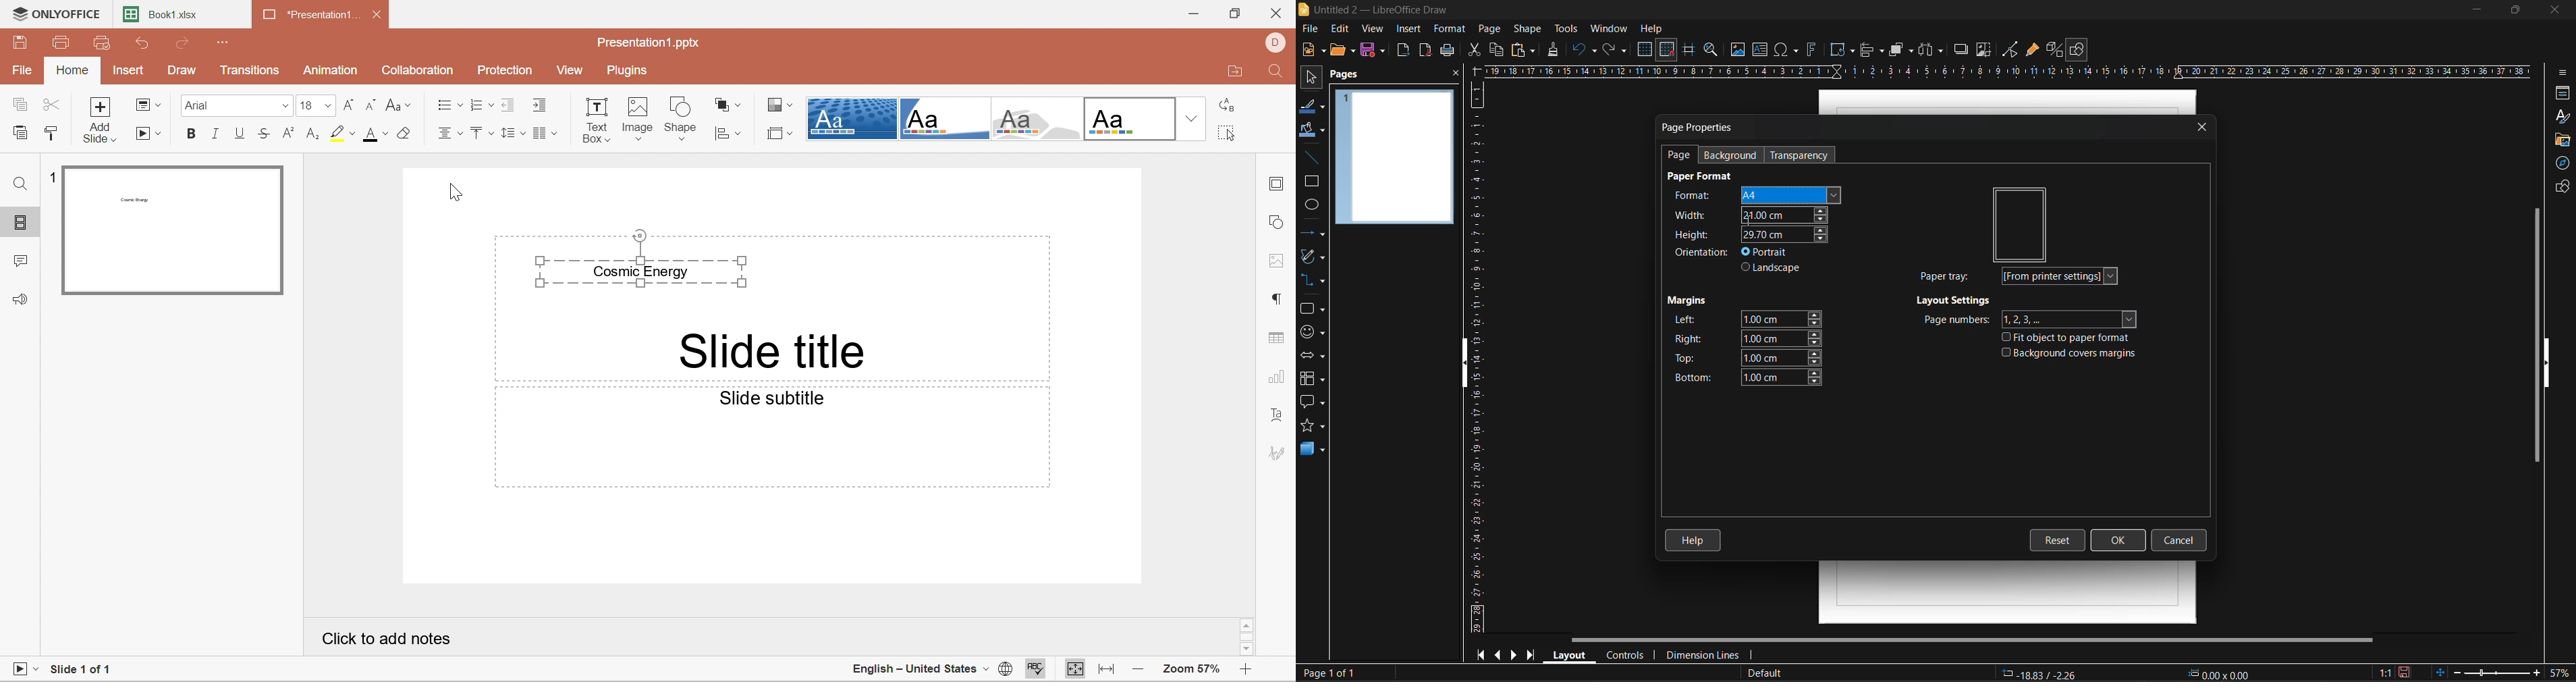 This screenshot has width=2576, height=700. Describe the element at coordinates (1736, 50) in the screenshot. I see `image` at that location.